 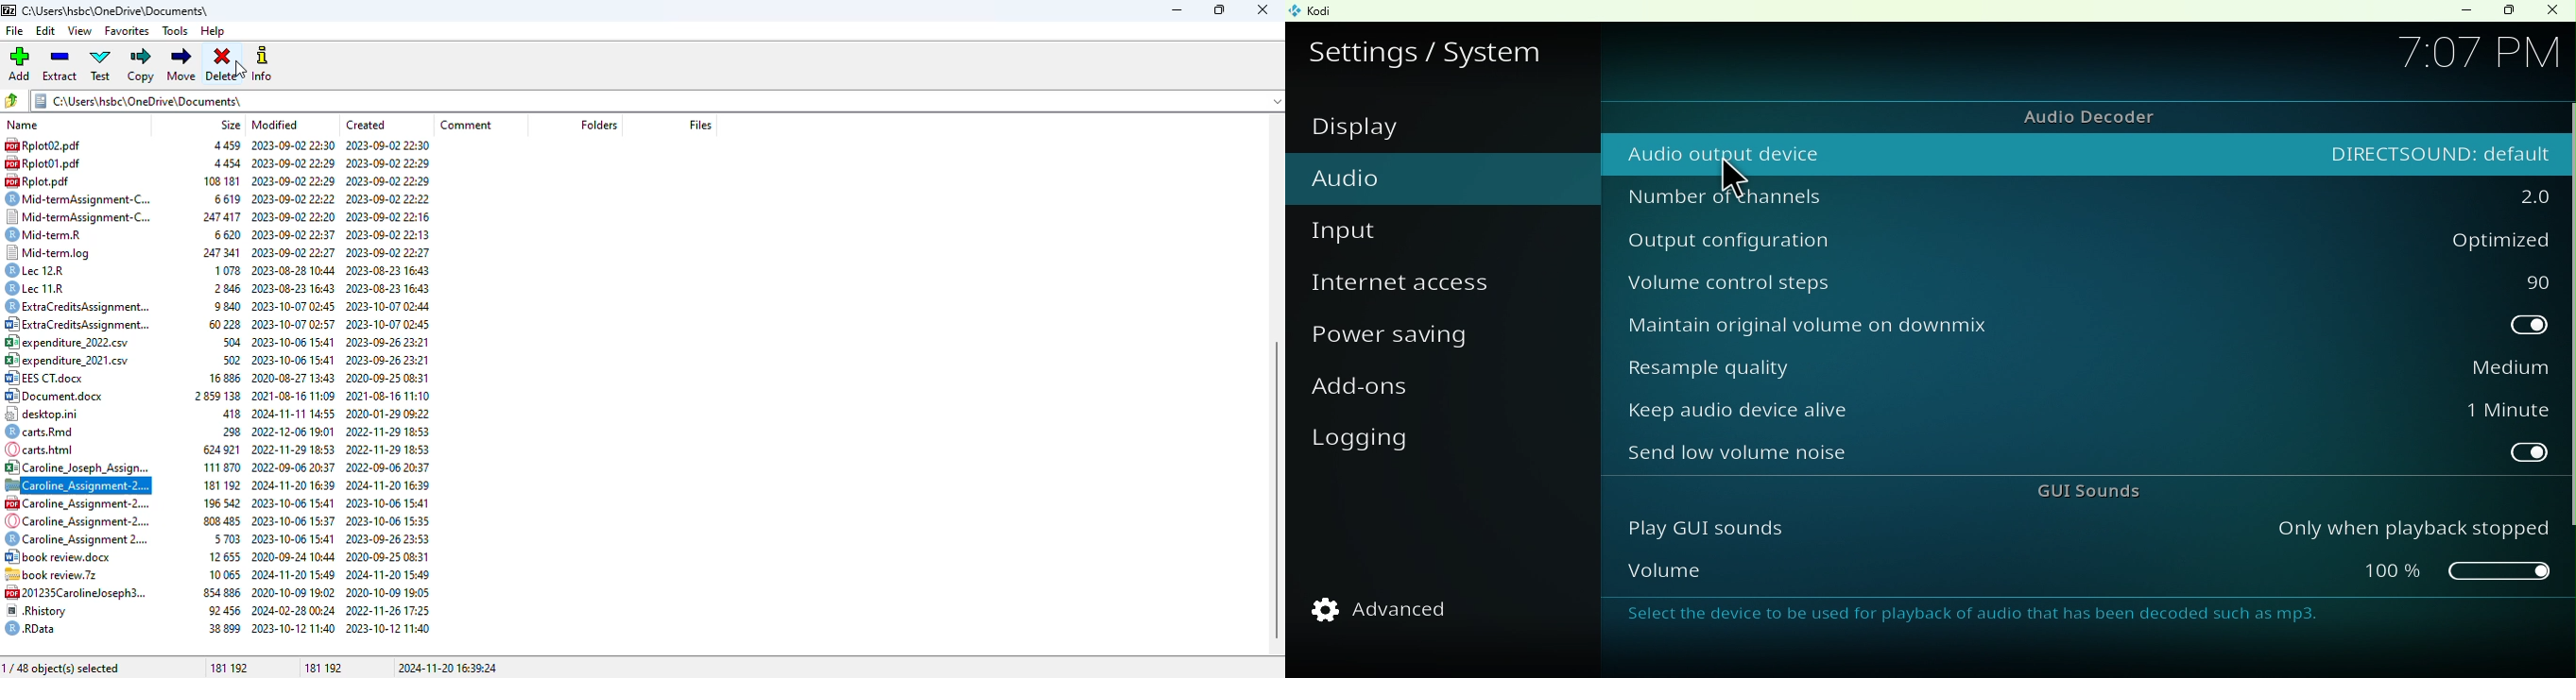 What do you see at coordinates (1970, 453) in the screenshot?
I see `Send low volume noise` at bounding box center [1970, 453].